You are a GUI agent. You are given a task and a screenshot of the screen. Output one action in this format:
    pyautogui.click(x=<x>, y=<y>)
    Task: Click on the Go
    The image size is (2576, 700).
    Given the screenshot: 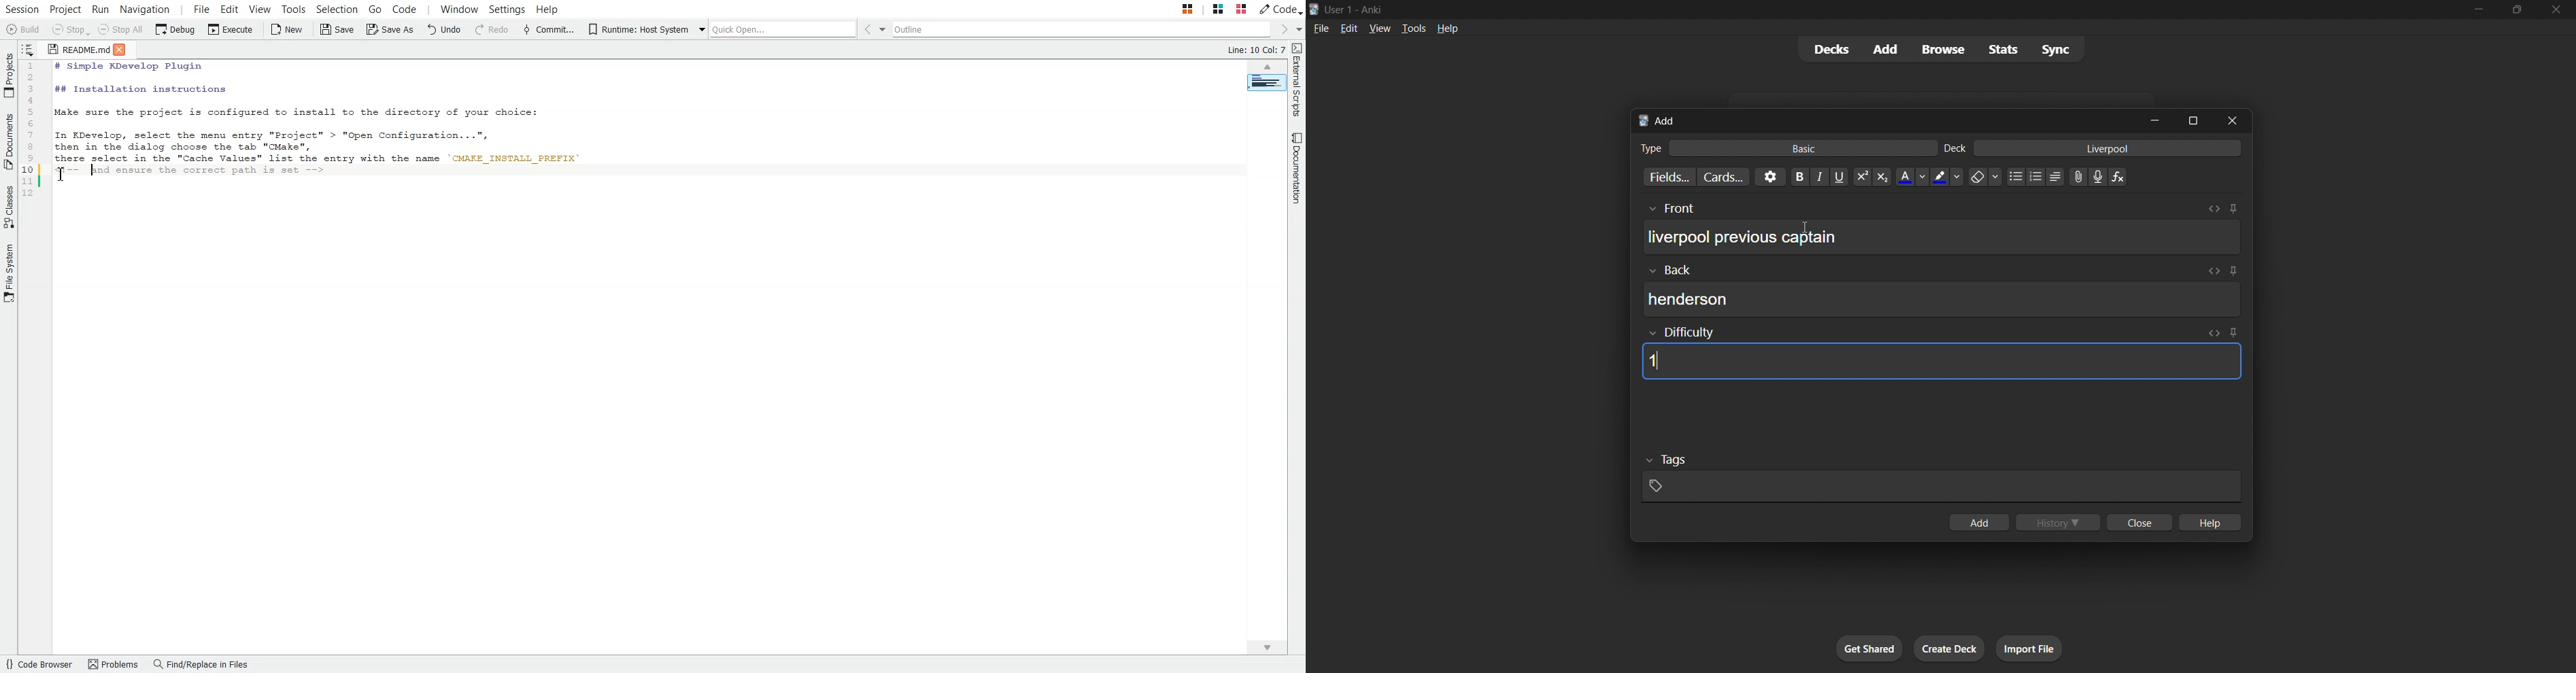 What is the action you would take?
    pyautogui.click(x=375, y=8)
    